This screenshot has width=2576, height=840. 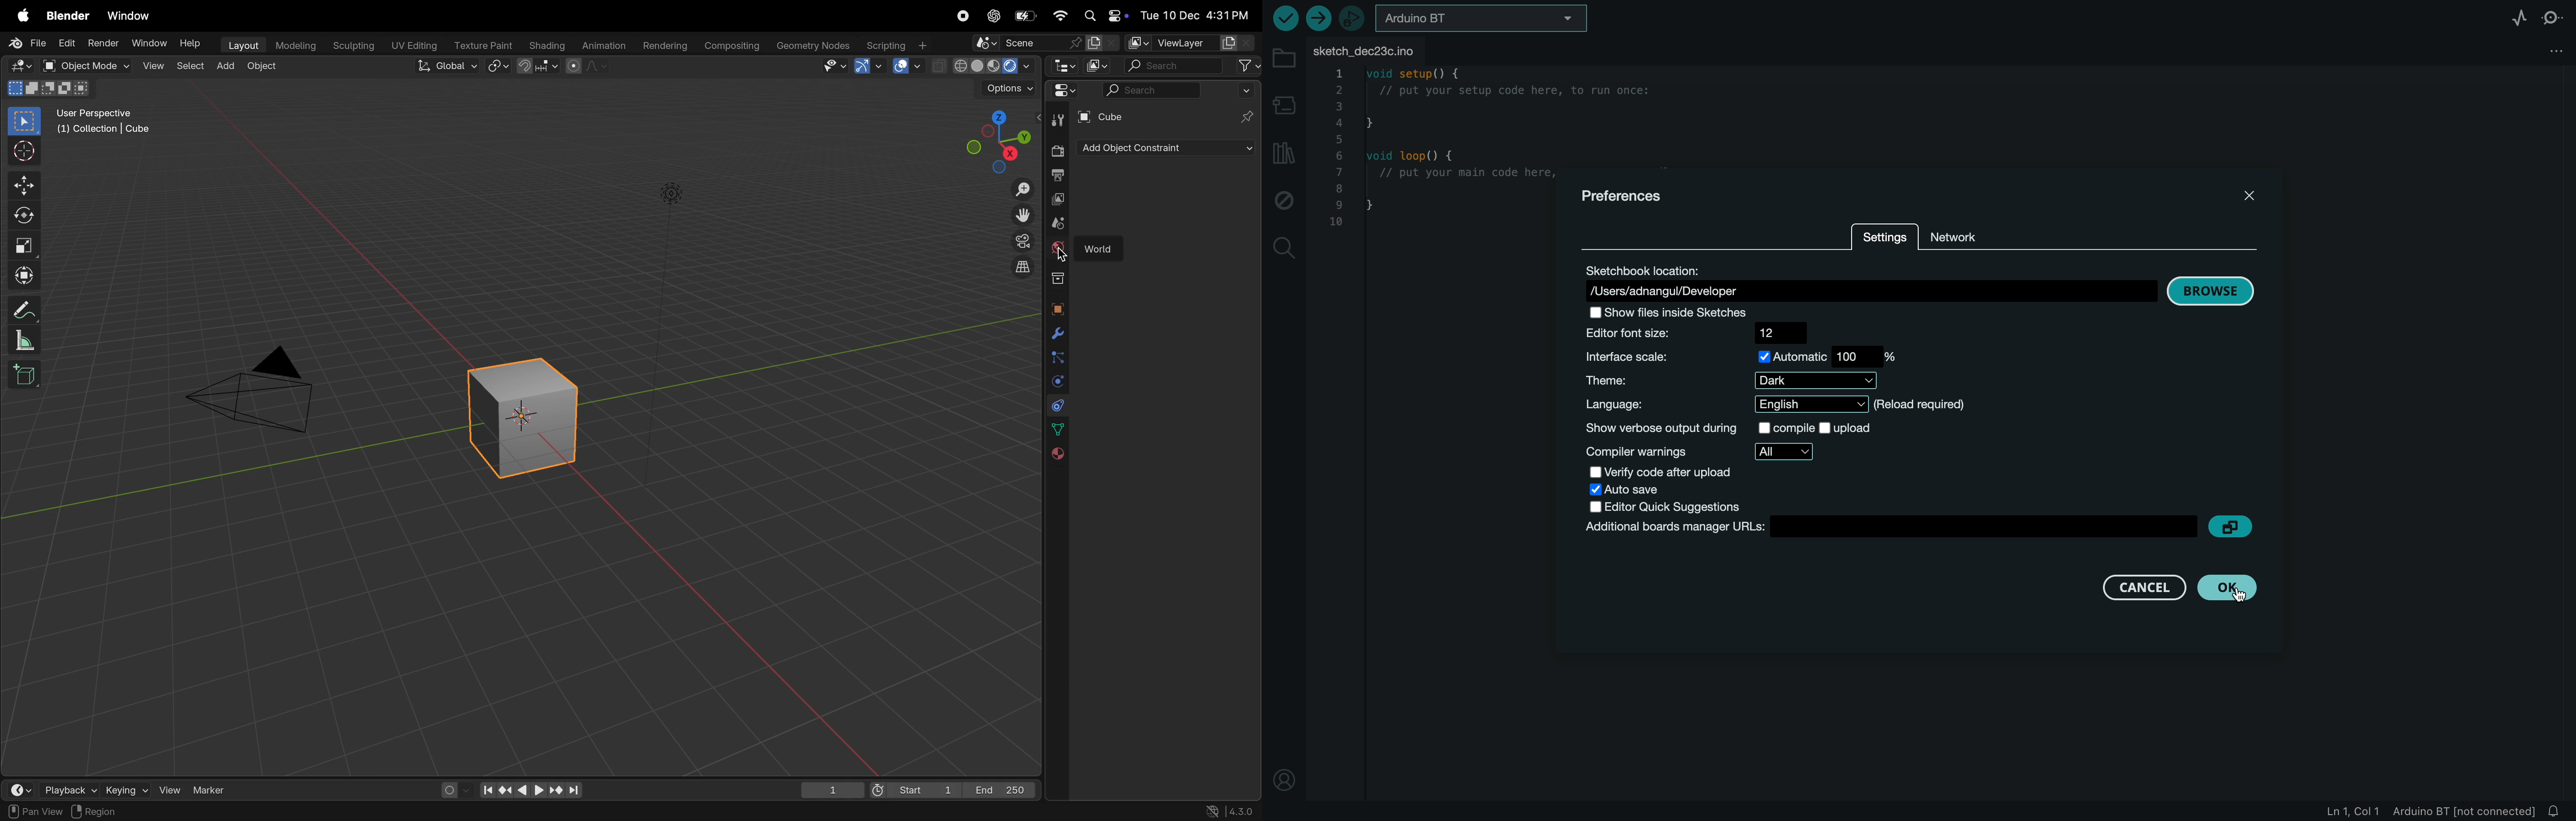 What do you see at coordinates (916, 787) in the screenshot?
I see `start` at bounding box center [916, 787].